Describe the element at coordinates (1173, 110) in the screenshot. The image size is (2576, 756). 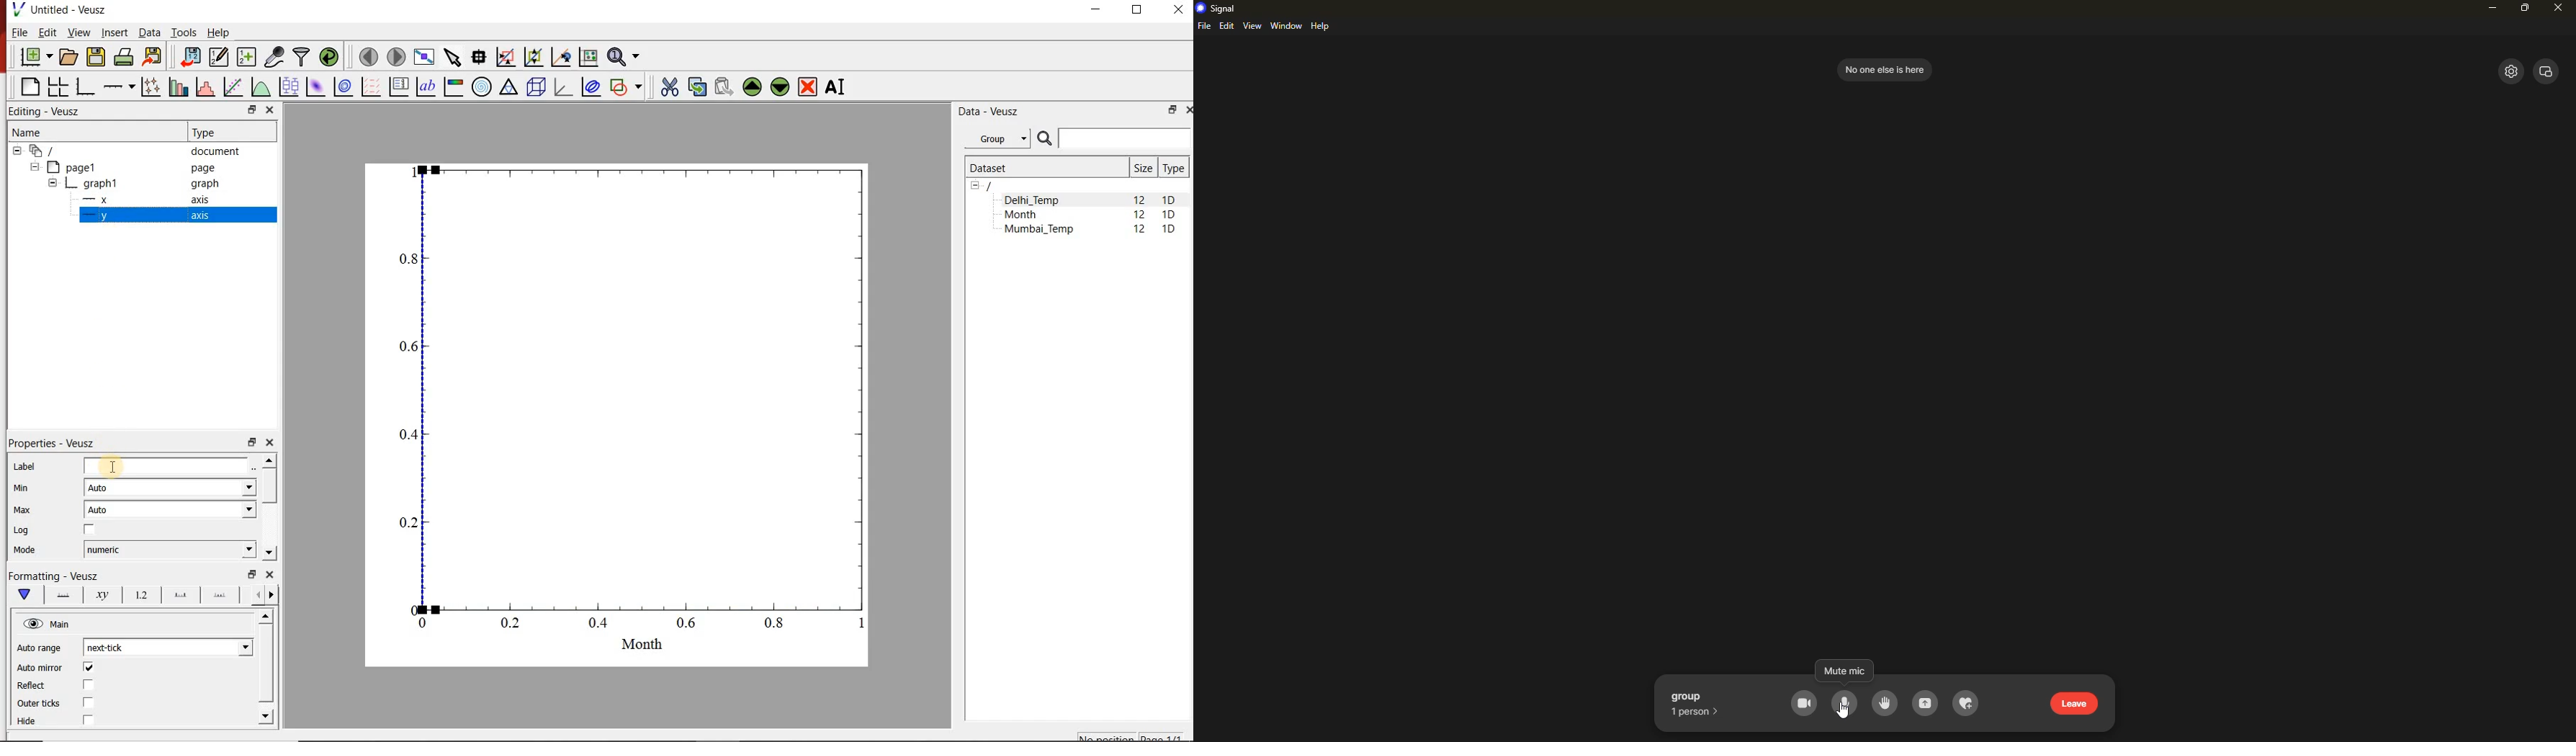
I see `RESTORE` at that location.